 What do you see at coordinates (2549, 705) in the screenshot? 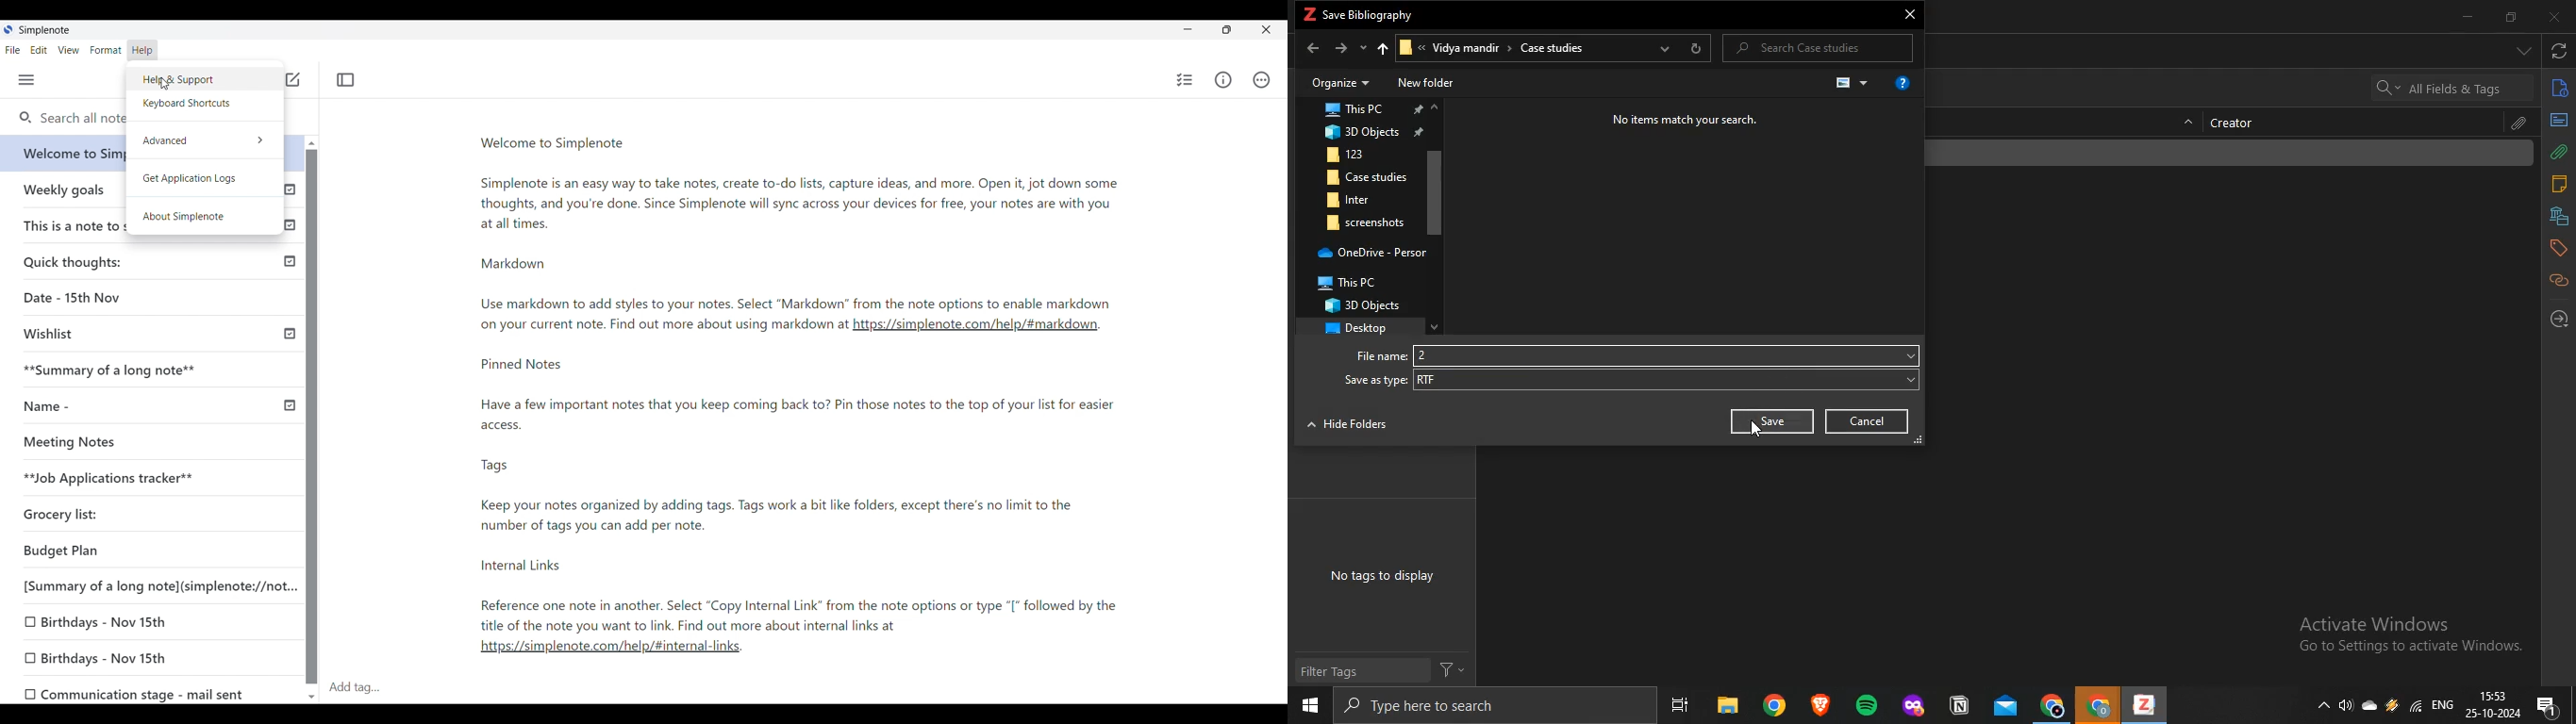
I see `notification` at bounding box center [2549, 705].